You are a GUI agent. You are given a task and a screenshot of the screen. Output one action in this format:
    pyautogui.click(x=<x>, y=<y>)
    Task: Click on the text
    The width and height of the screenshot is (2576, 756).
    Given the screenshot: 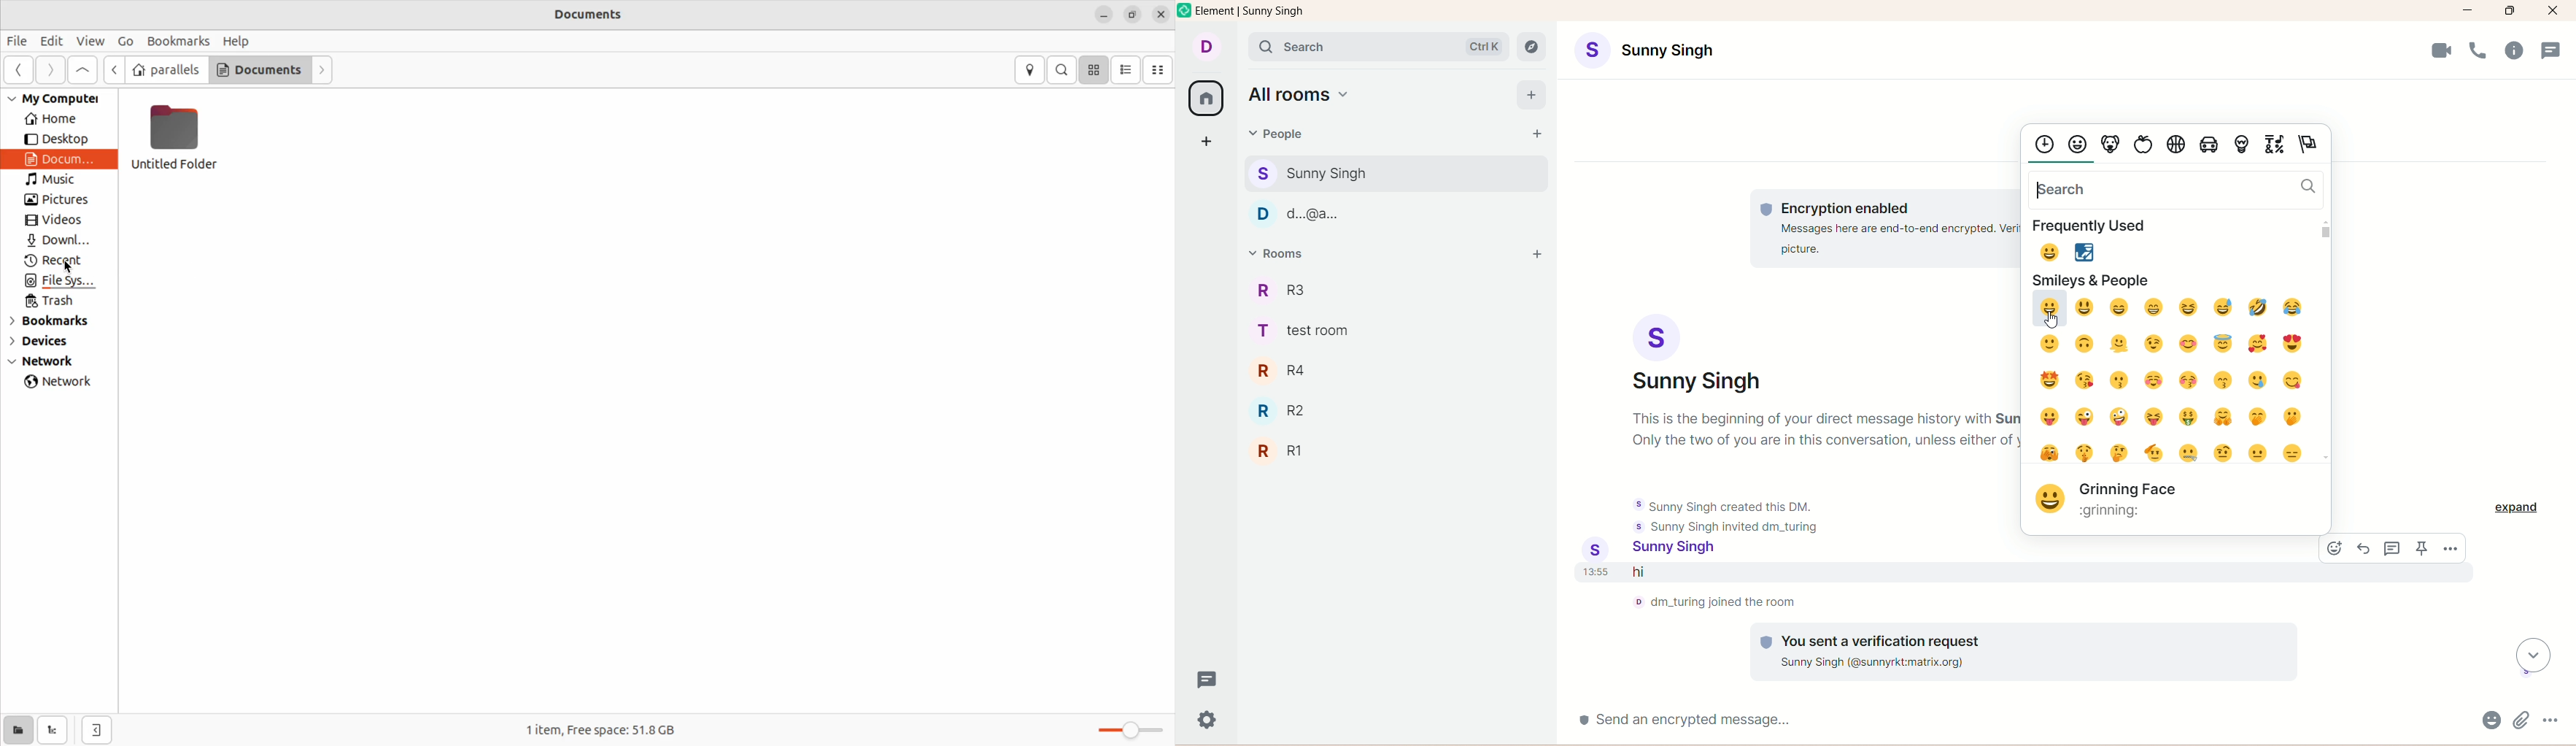 What is the action you would take?
    pyautogui.click(x=1825, y=430)
    